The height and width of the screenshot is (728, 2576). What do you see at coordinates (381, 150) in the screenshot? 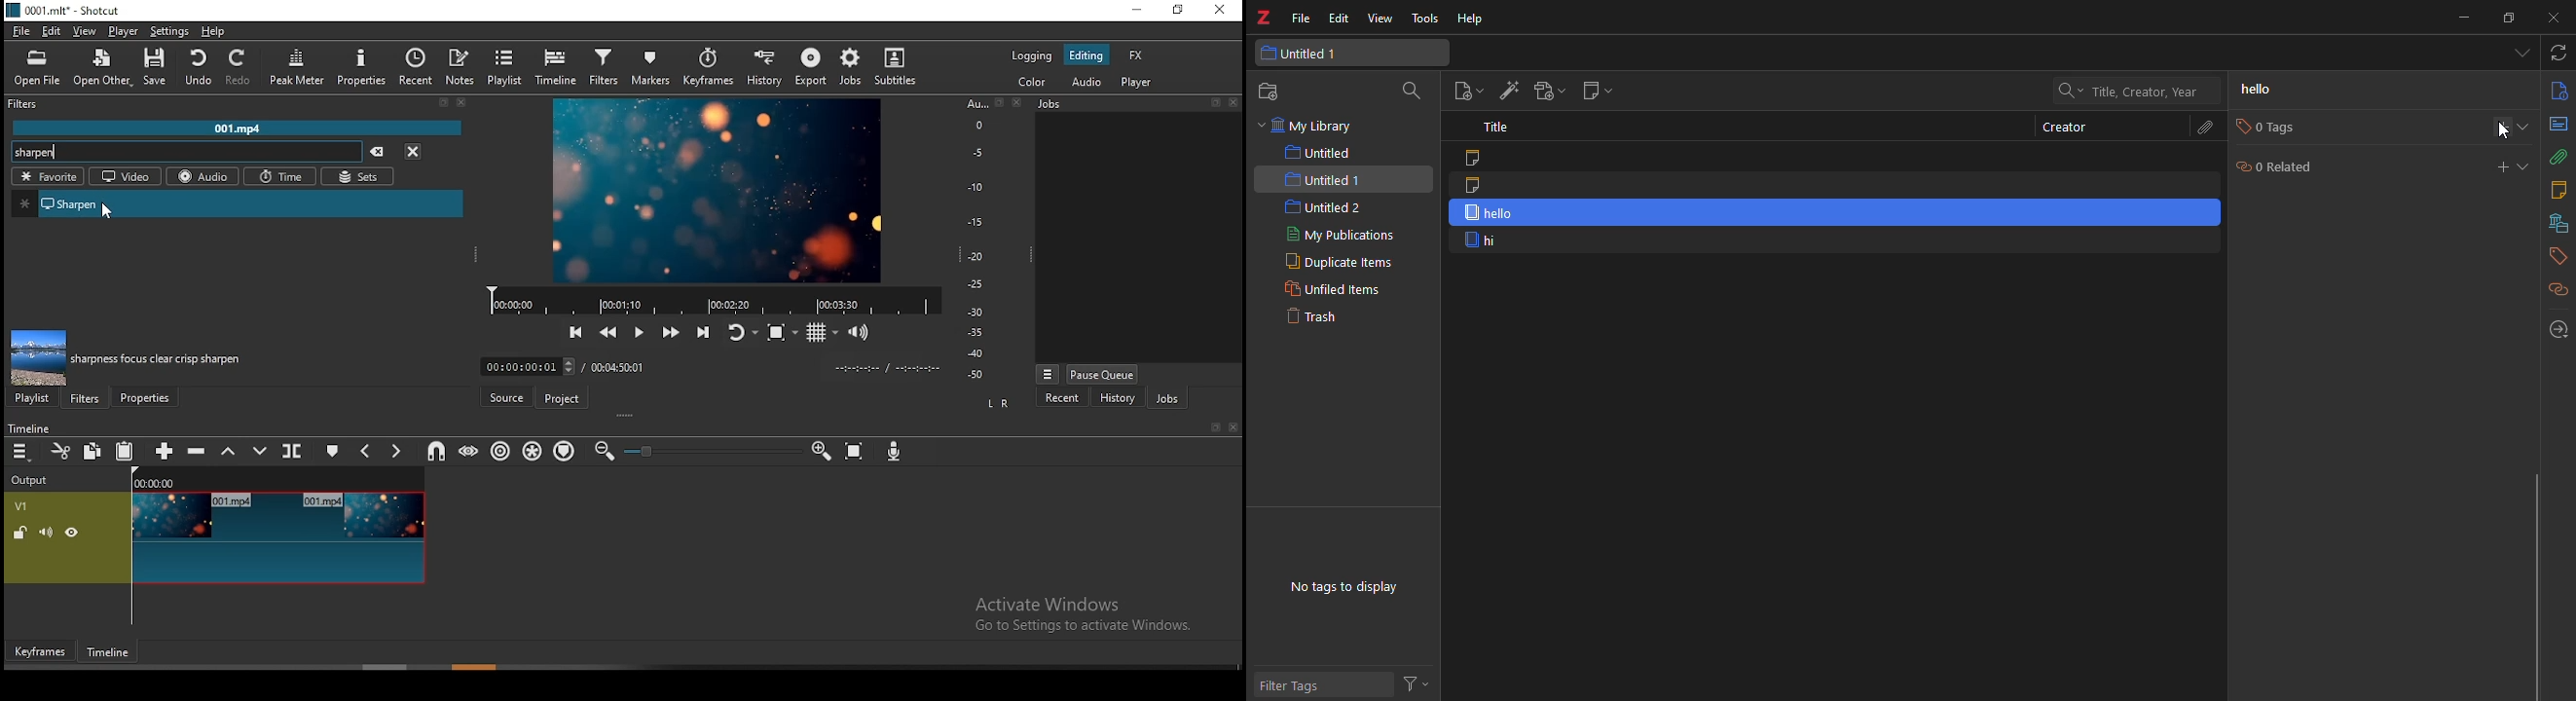
I see `clear search` at bounding box center [381, 150].